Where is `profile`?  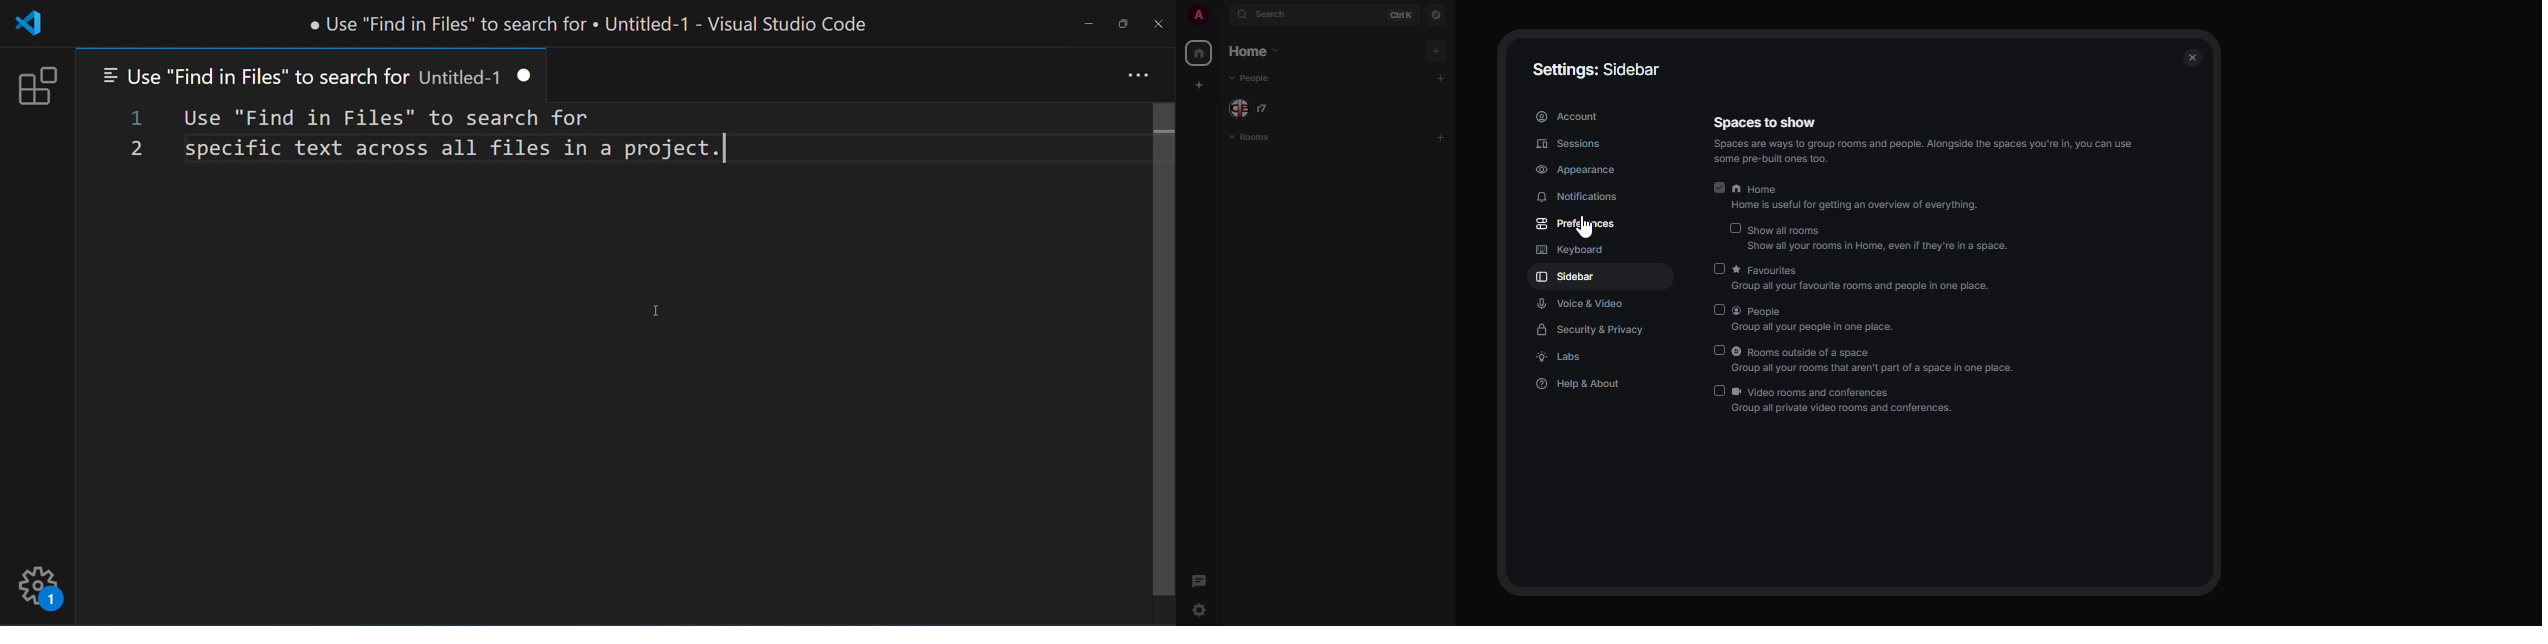
profile is located at coordinates (1197, 13).